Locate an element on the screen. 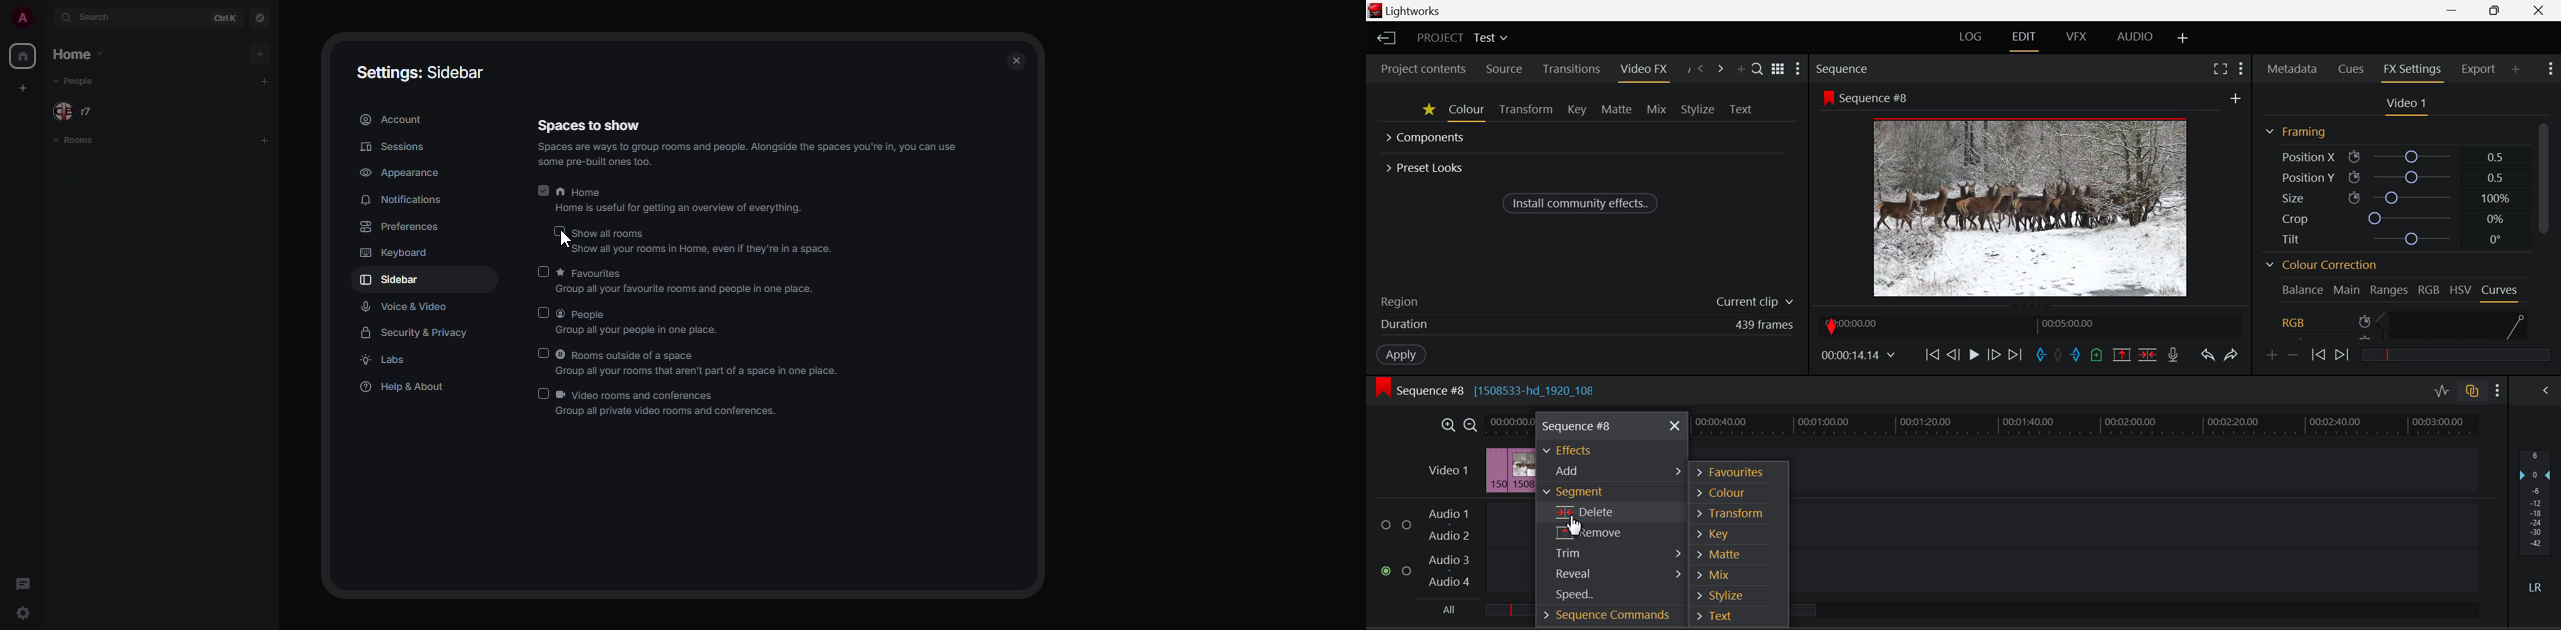 The height and width of the screenshot is (644, 2576). Add keyframe is located at coordinates (2271, 356).